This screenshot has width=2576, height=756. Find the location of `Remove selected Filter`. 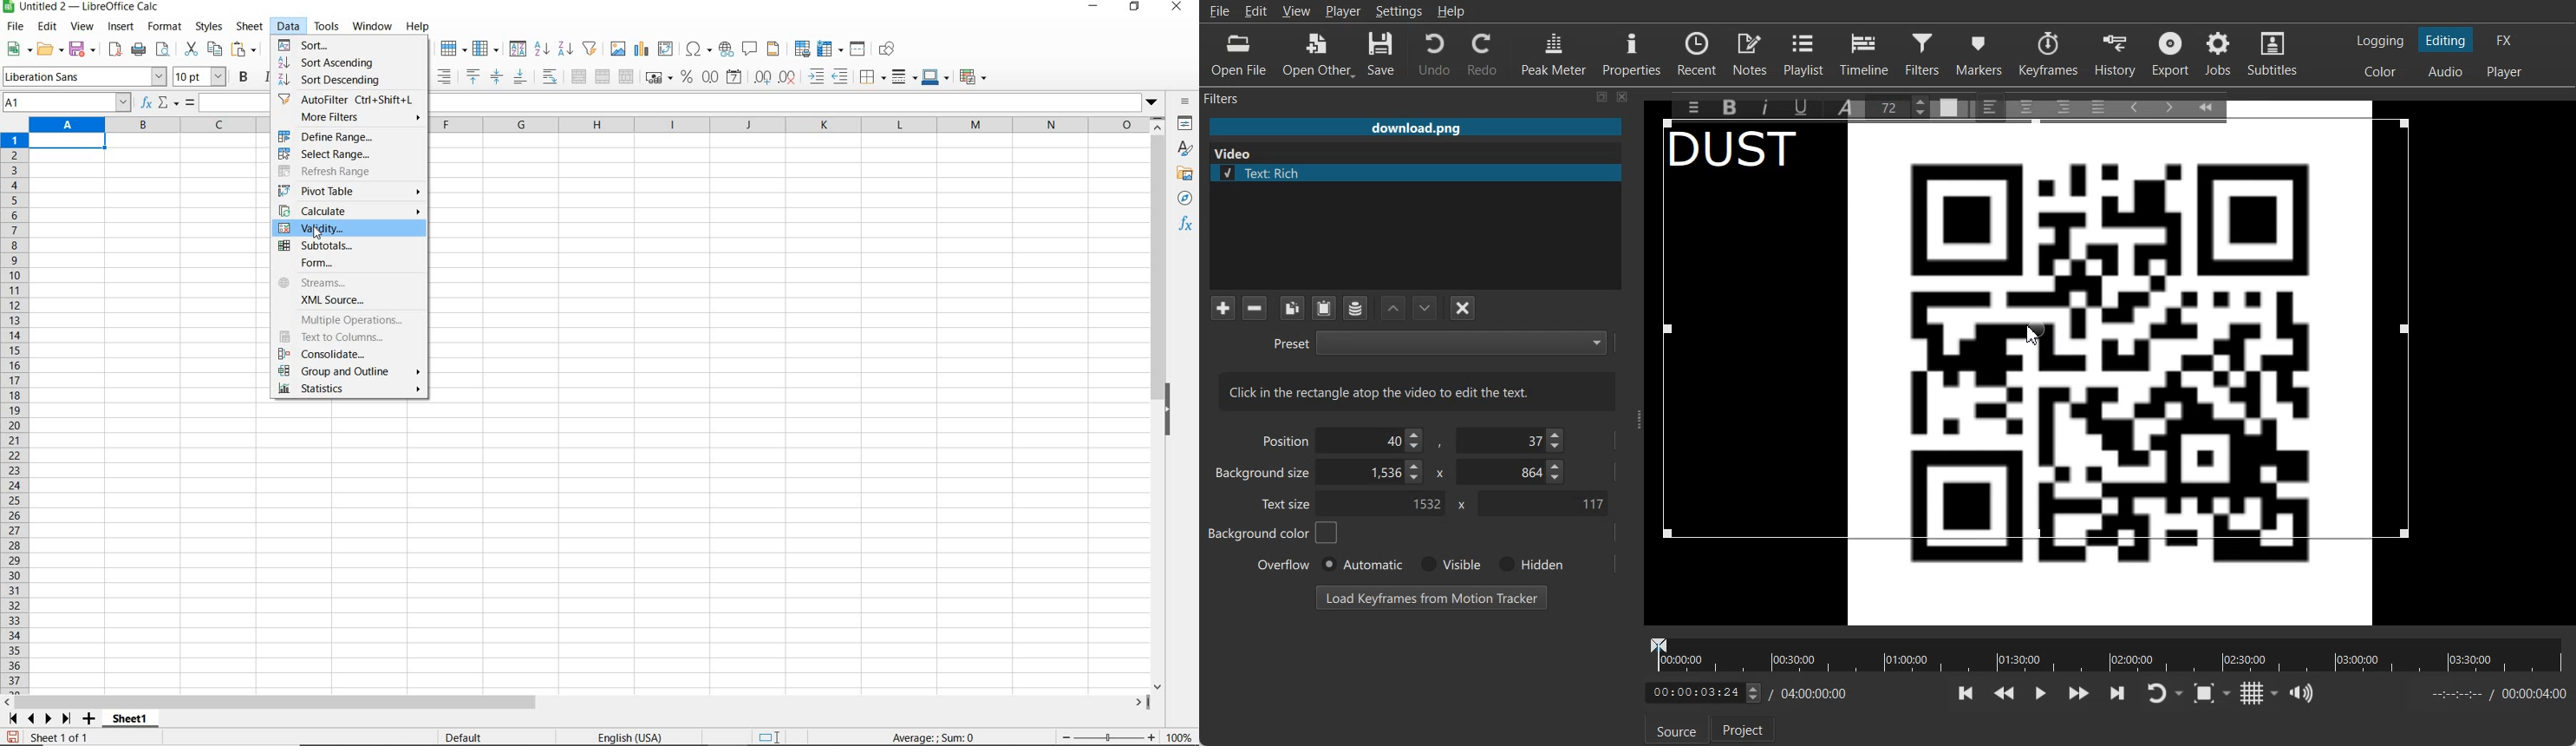

Remove selected Filter is located at coordinates (1254, 307).